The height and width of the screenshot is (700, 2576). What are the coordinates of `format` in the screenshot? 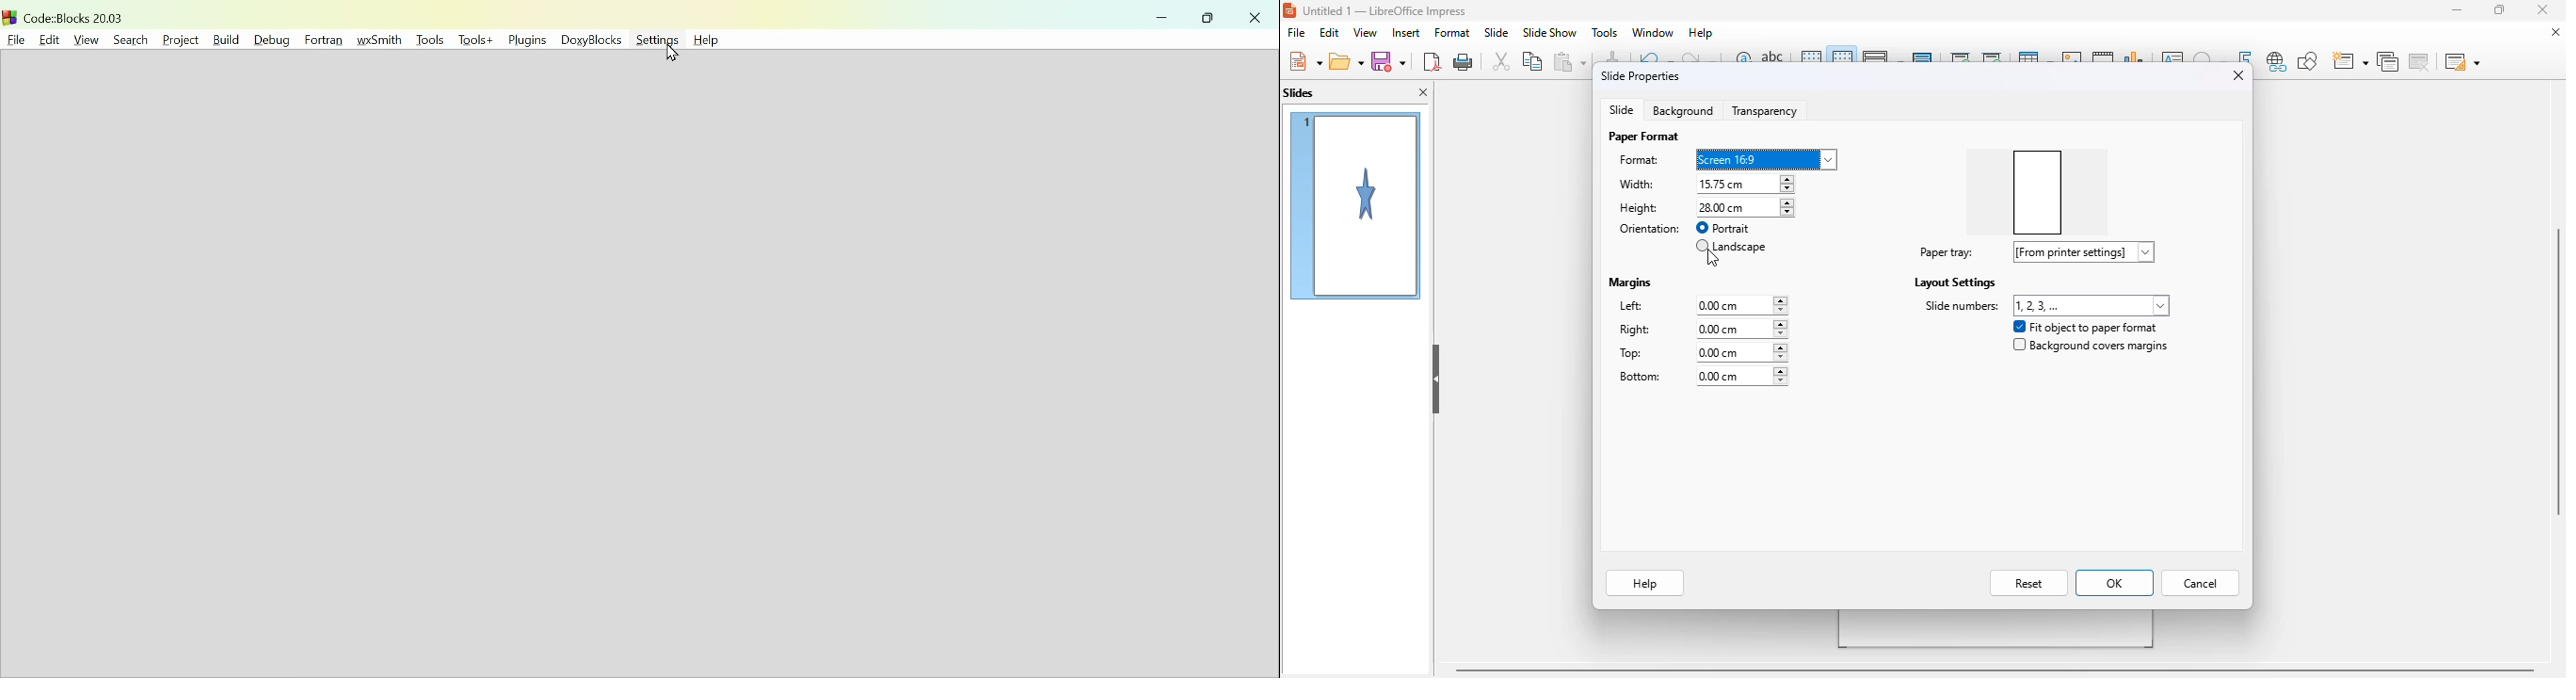 It's located at (1641, 160).